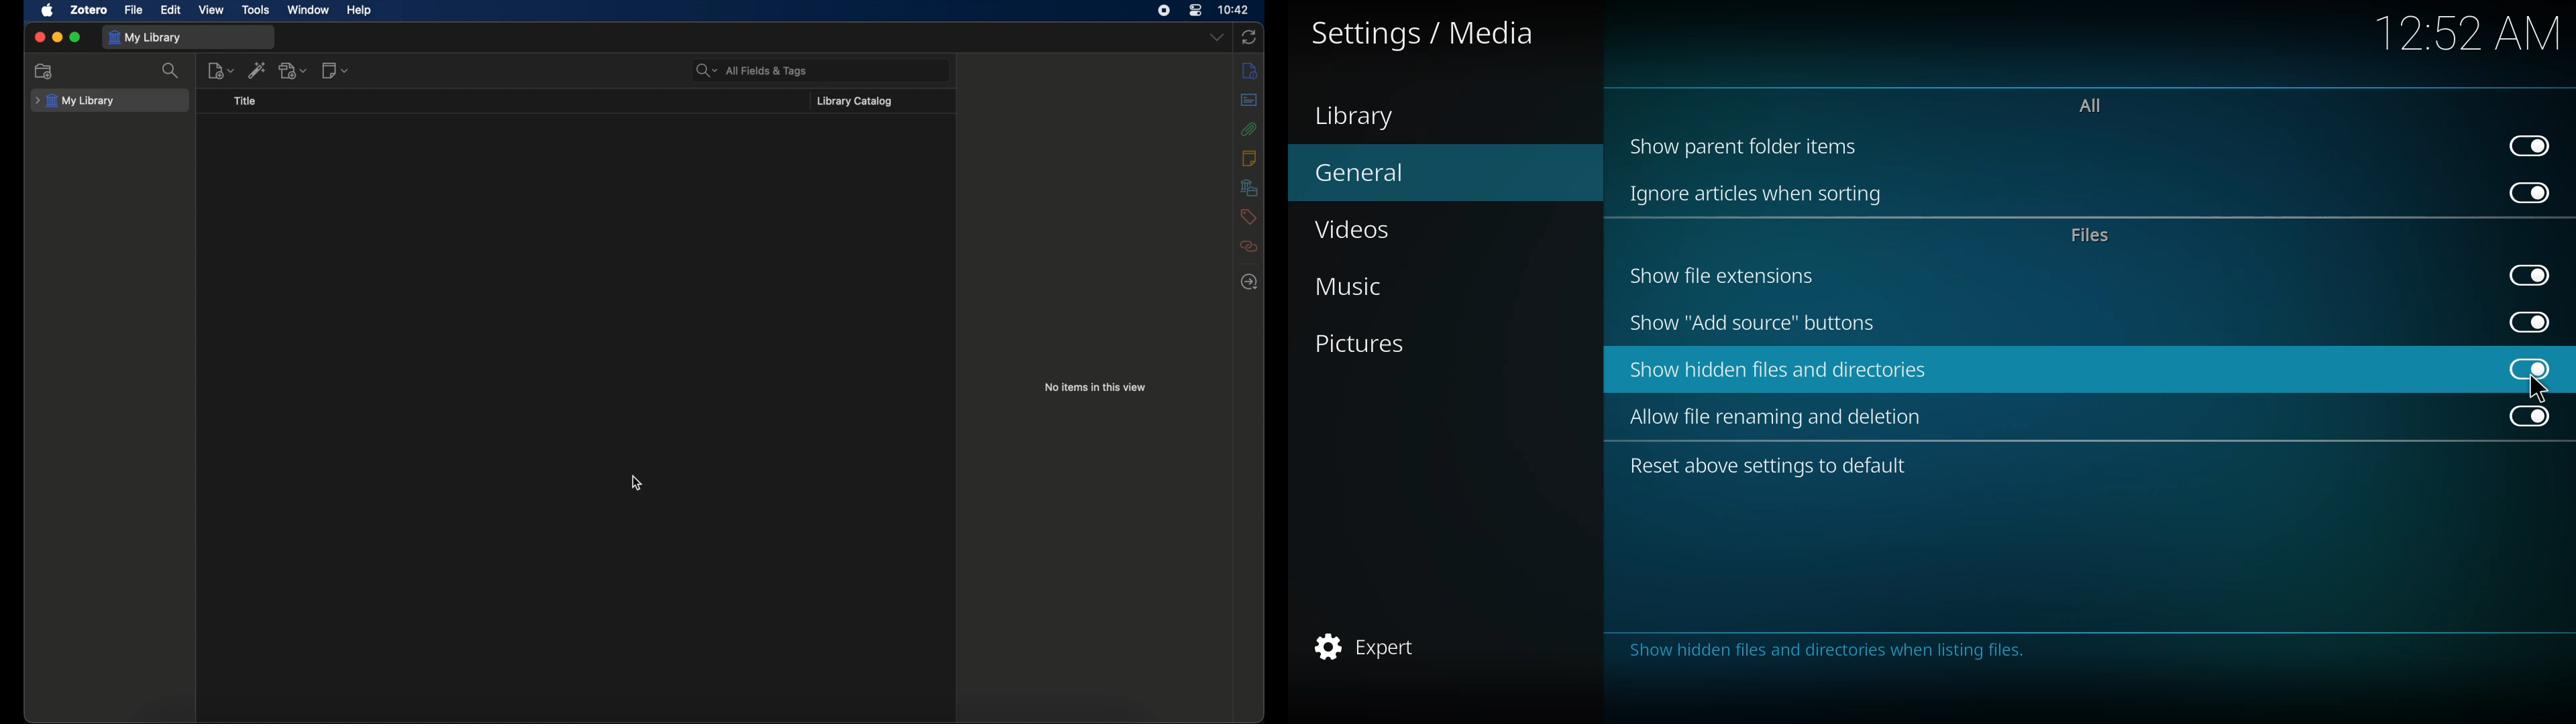  I want to click on dropdown, so click(1216, 38).